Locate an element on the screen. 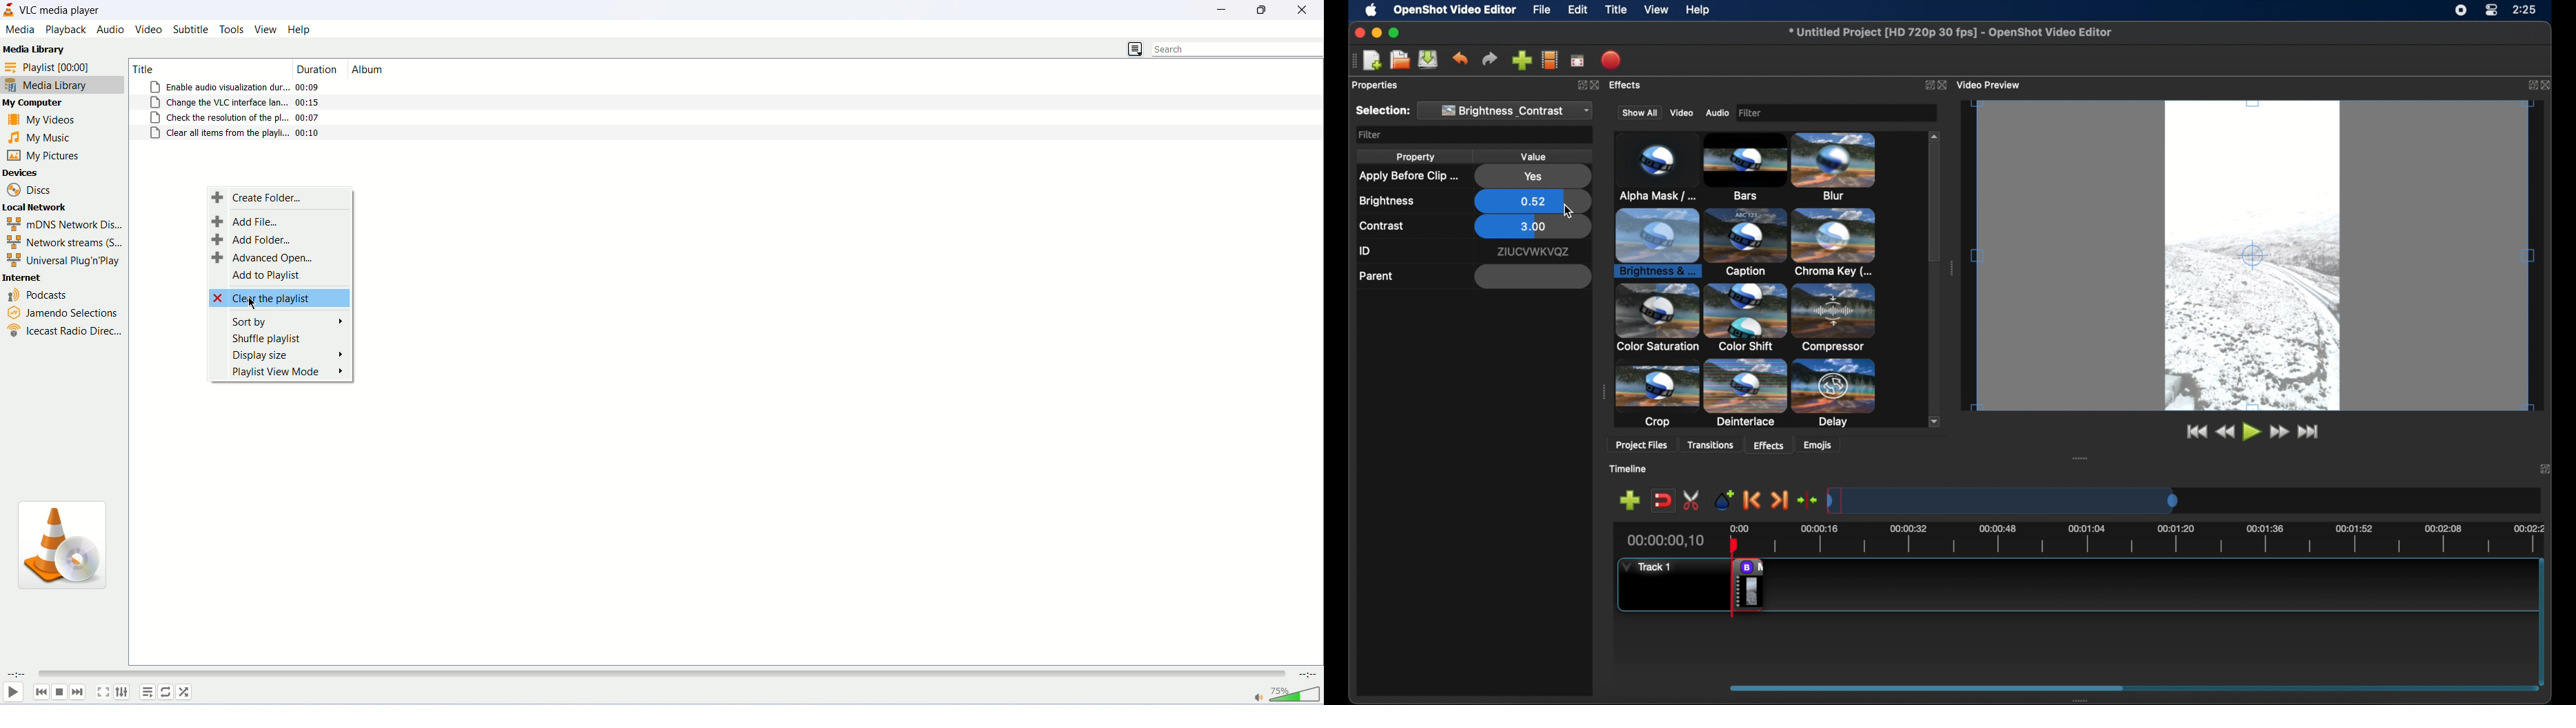 This screenshot has width=2576, height=728. transitions is located at coordinates (1715, 445).